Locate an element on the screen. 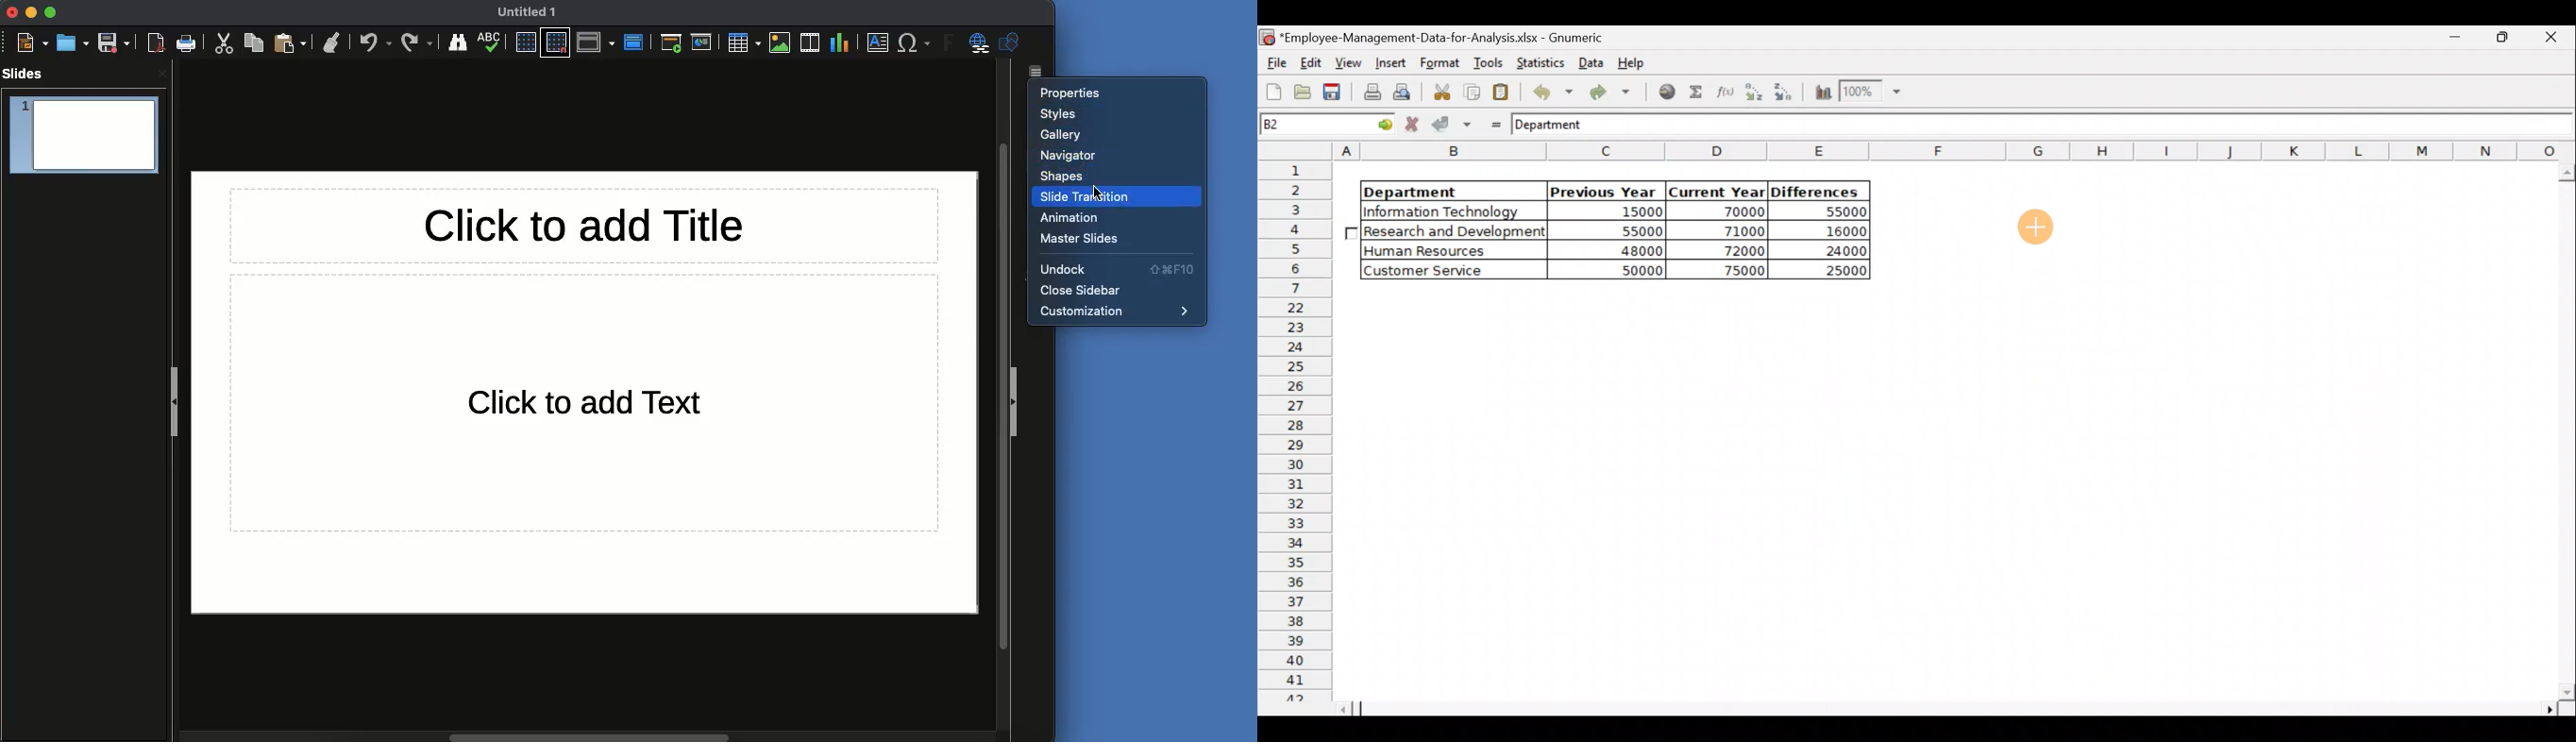  Paste is located at coordinates (292, 42).